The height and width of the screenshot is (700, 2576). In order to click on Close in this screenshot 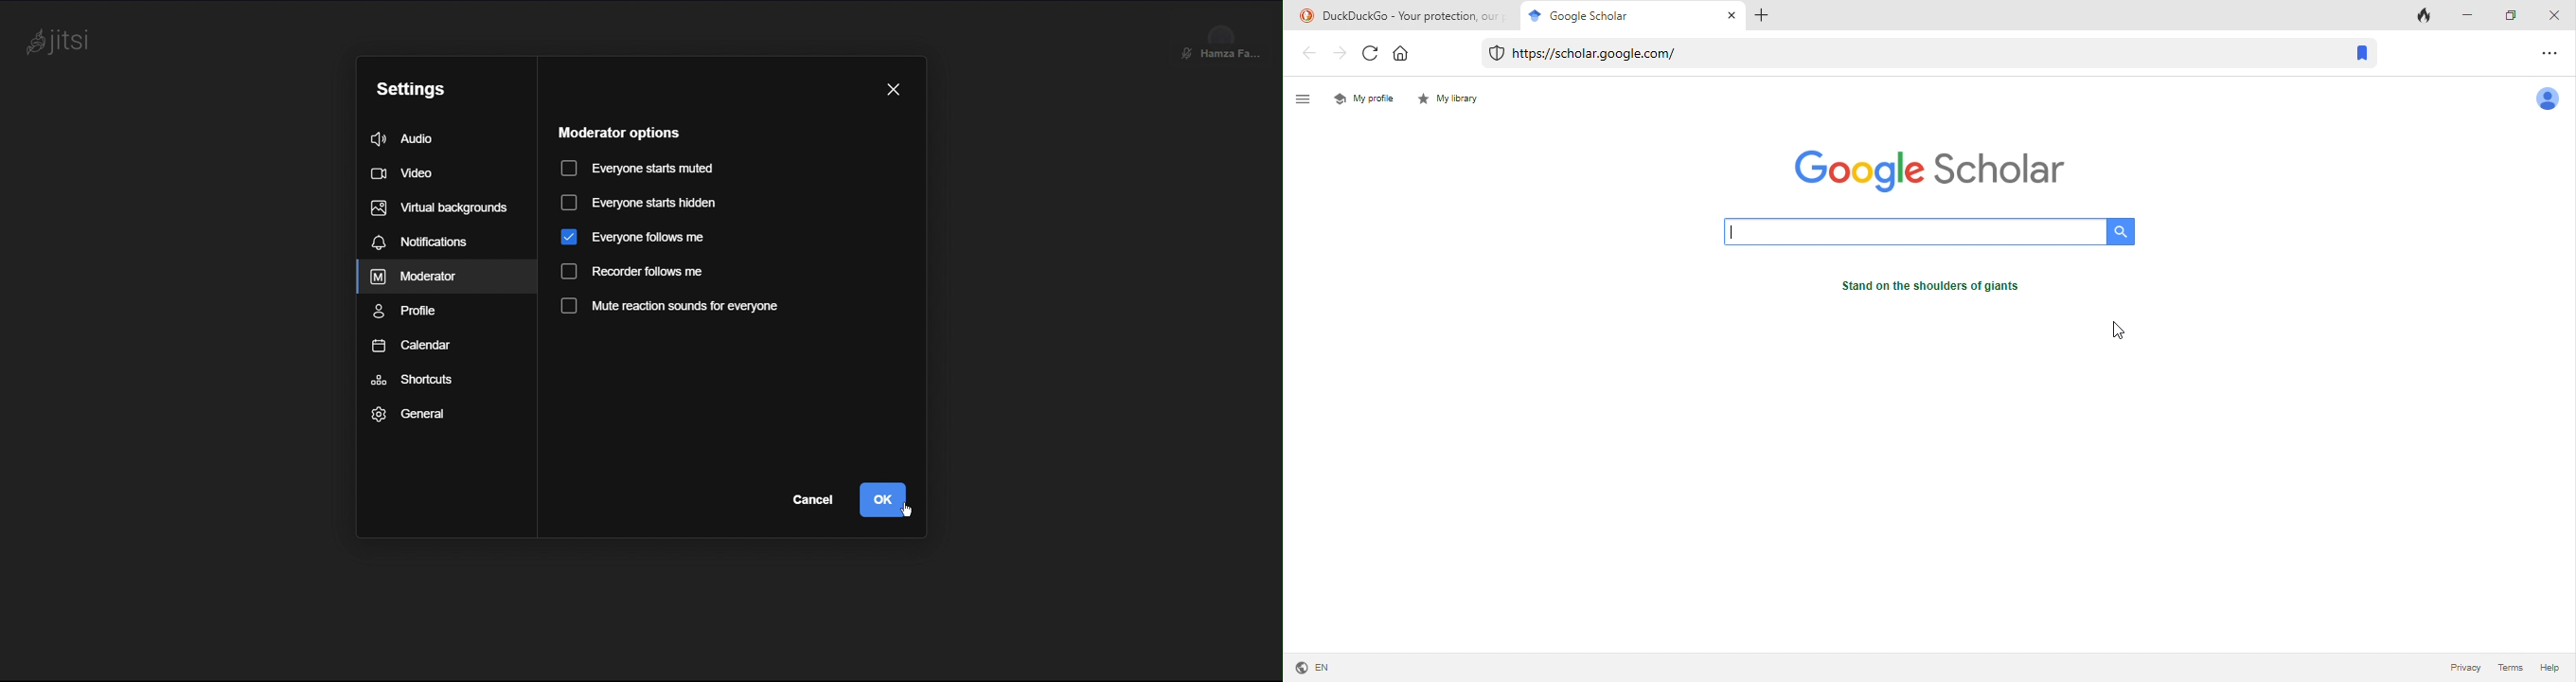, I will do `click(895, 87)`.